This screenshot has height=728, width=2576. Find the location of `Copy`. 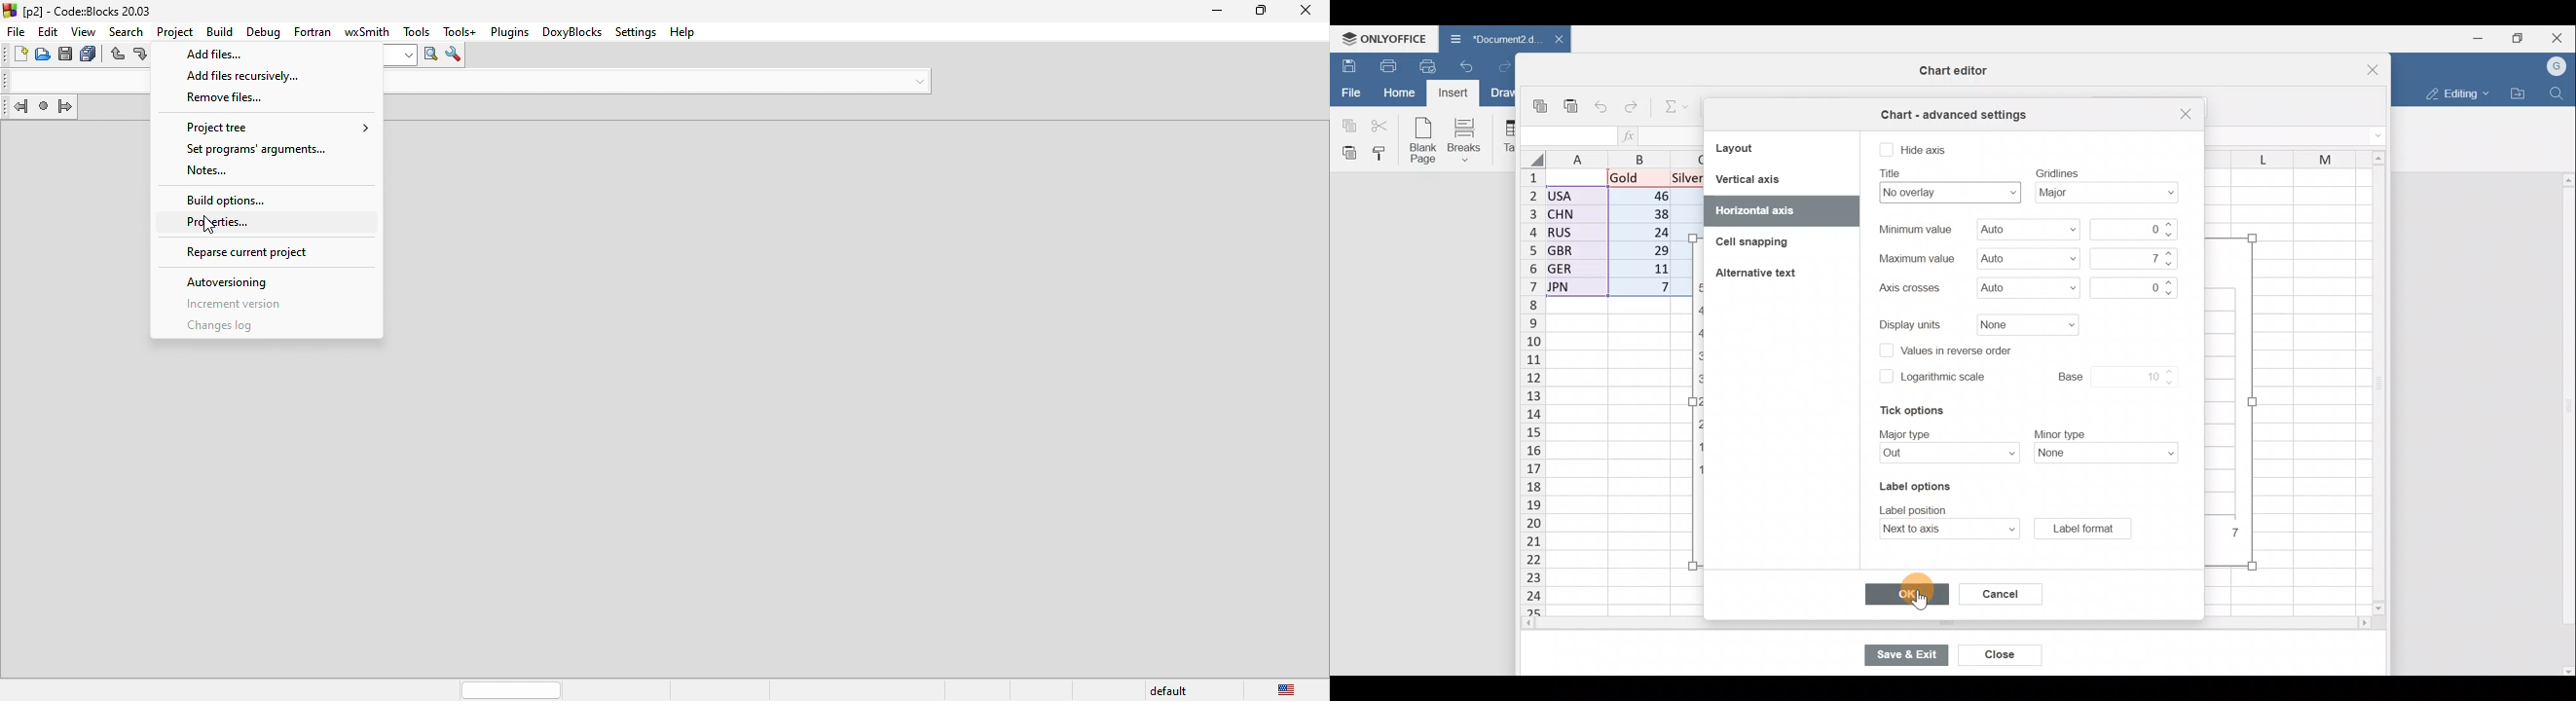

Copy is located at coordinates (1541, 101).